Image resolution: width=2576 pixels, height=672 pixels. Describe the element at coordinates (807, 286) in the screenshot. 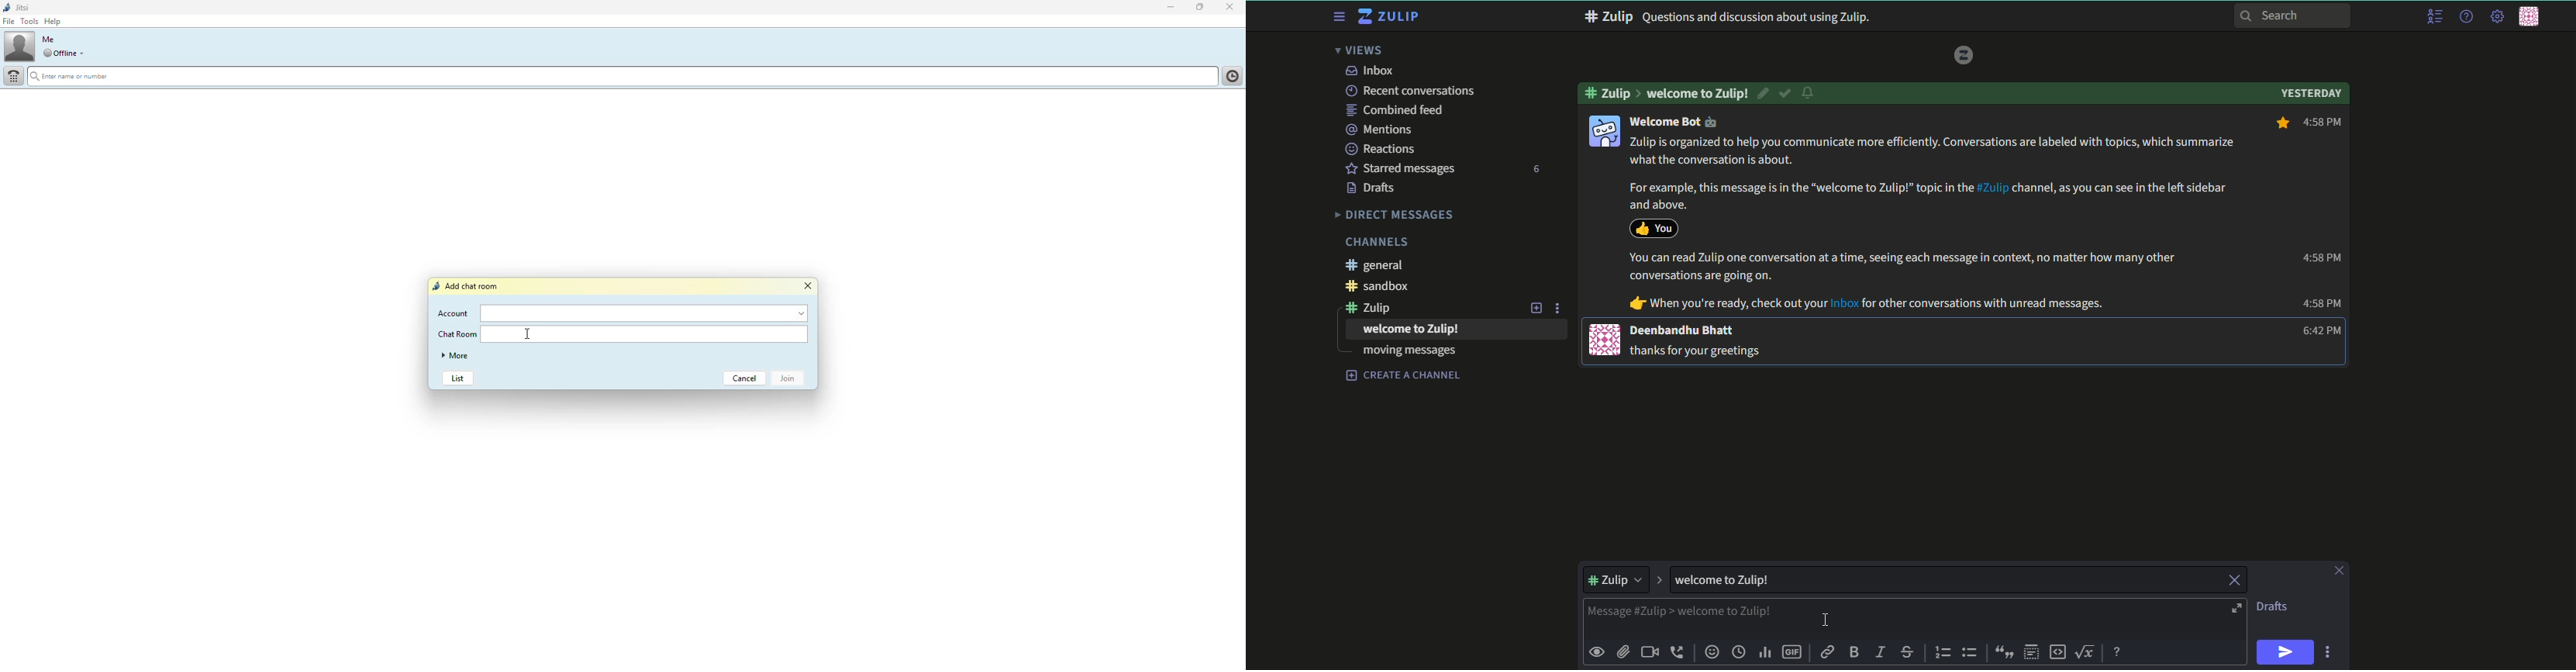

I see `close` at that location.